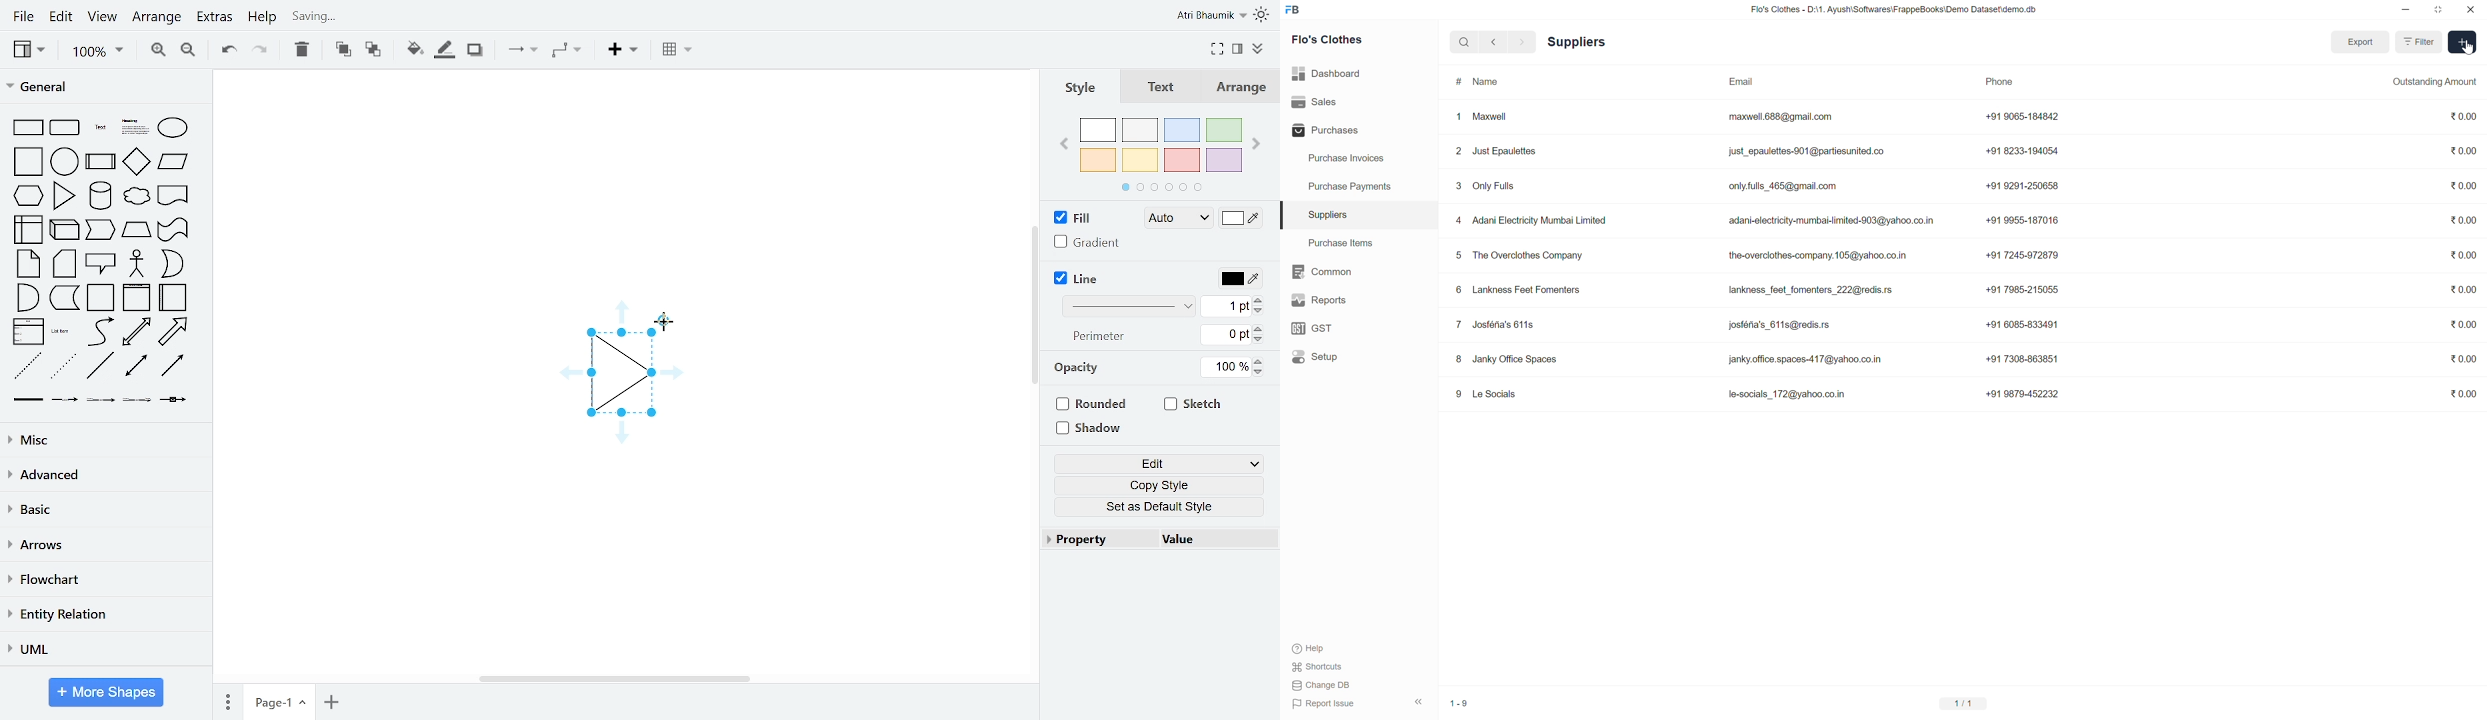  What do you see at coordinates (474, 50) in the screenshot?
I see `shadow` at bounding box center [474, 50].